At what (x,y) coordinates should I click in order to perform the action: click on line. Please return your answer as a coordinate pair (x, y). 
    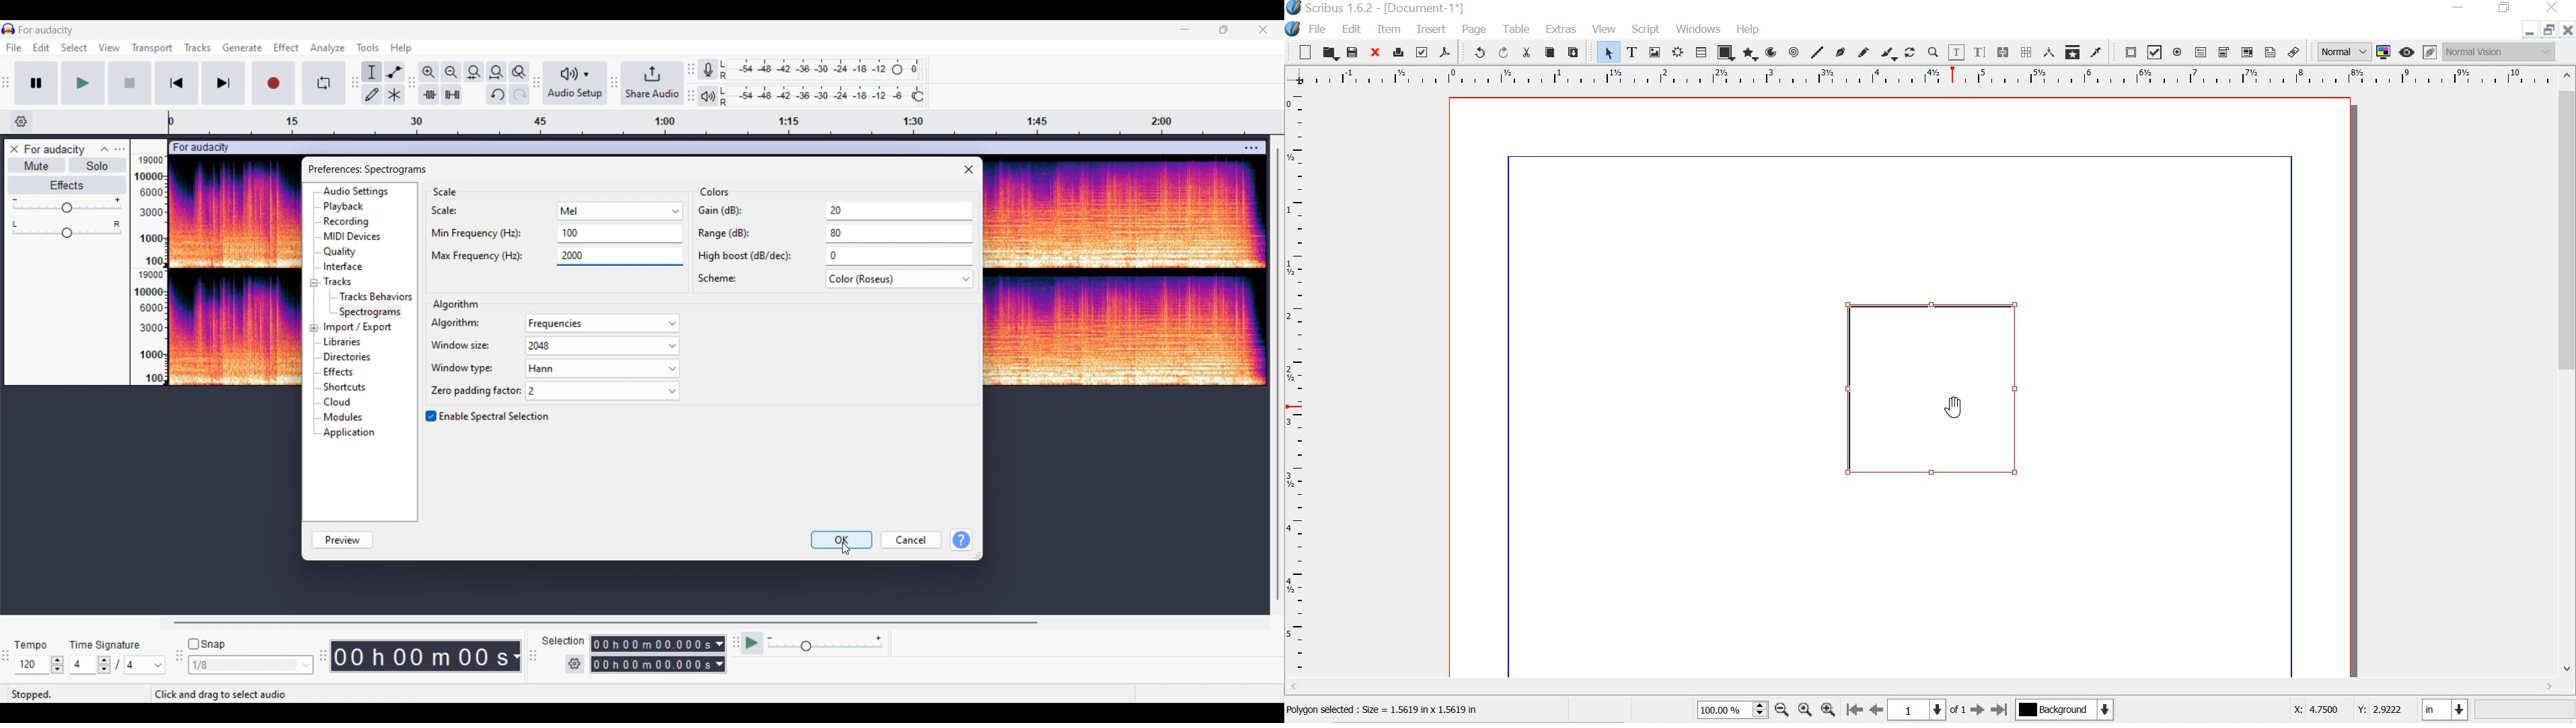
    Looking at the image, I should click on (1817, 52).